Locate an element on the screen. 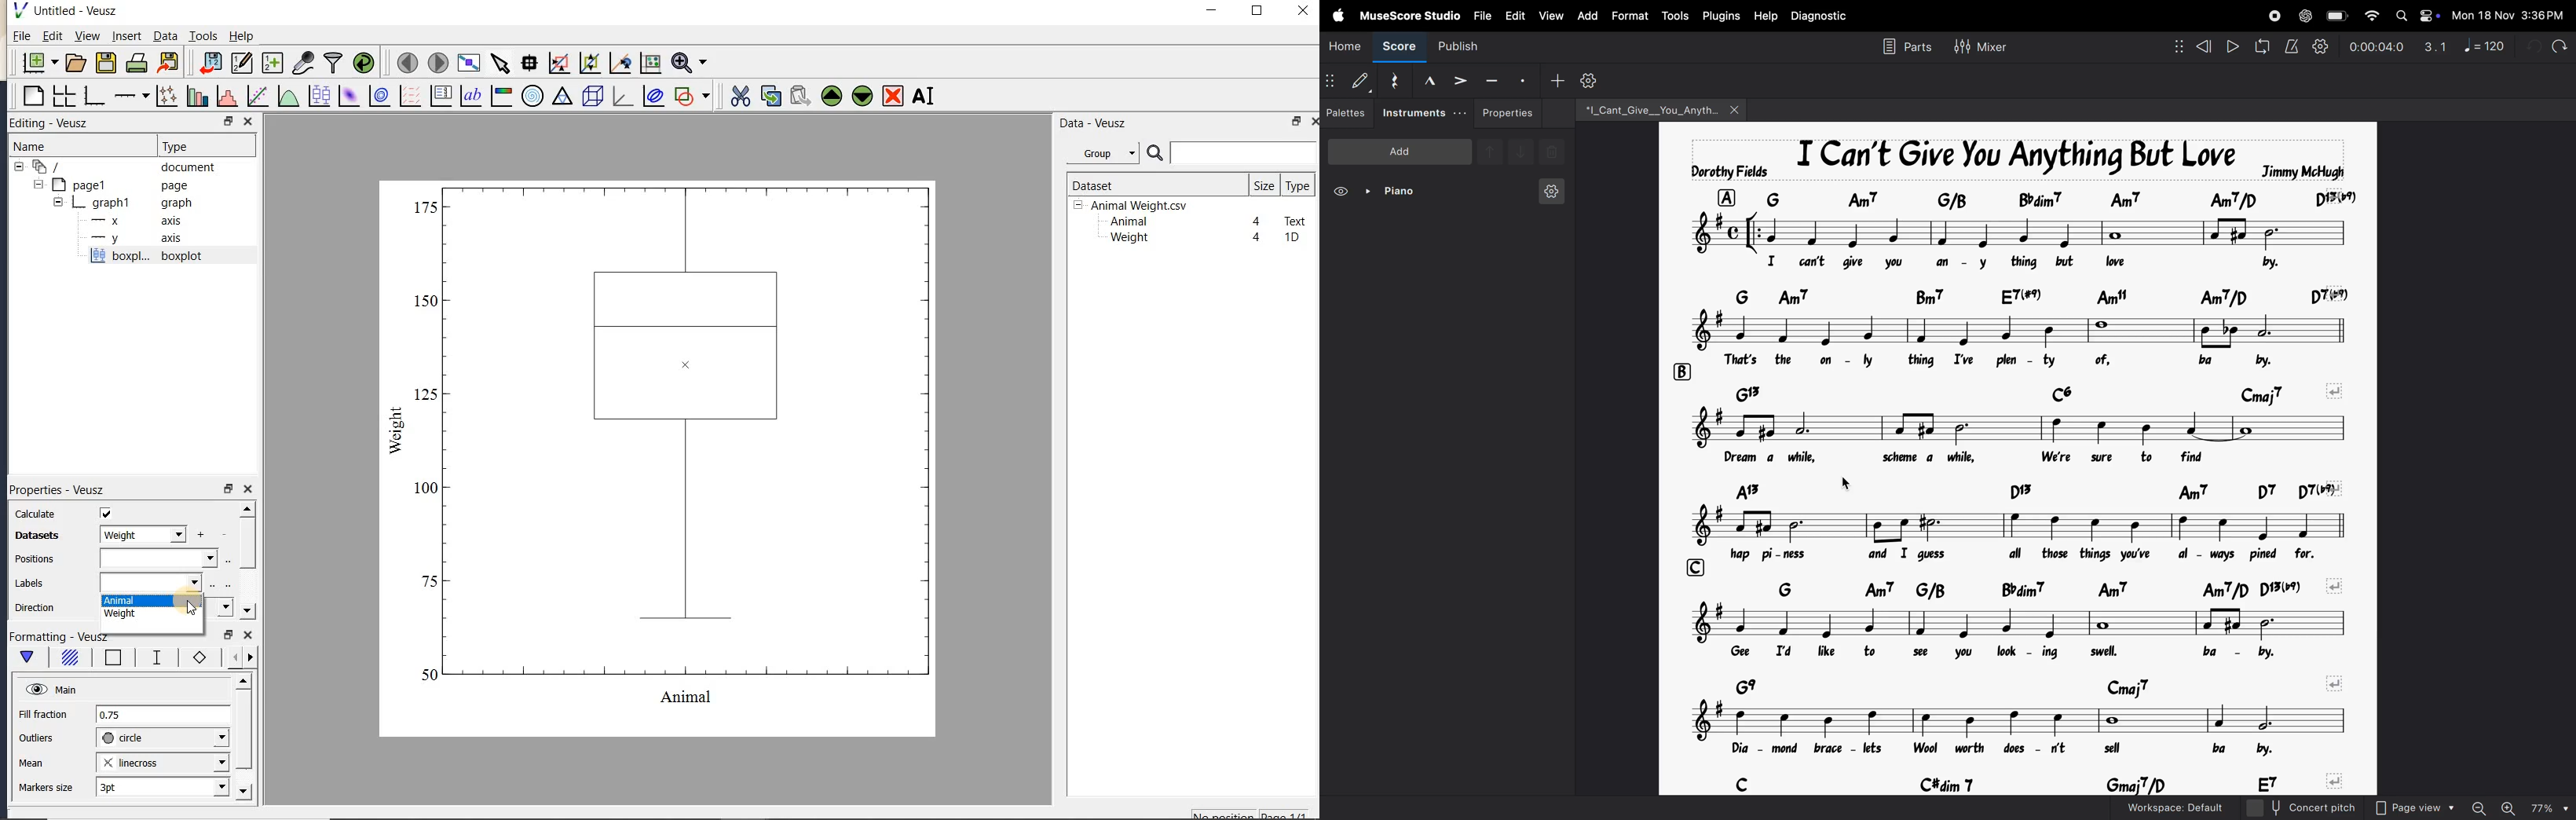 This screenshot has width=2576, height=840. scrollbar is located at coordinates (243, 738).